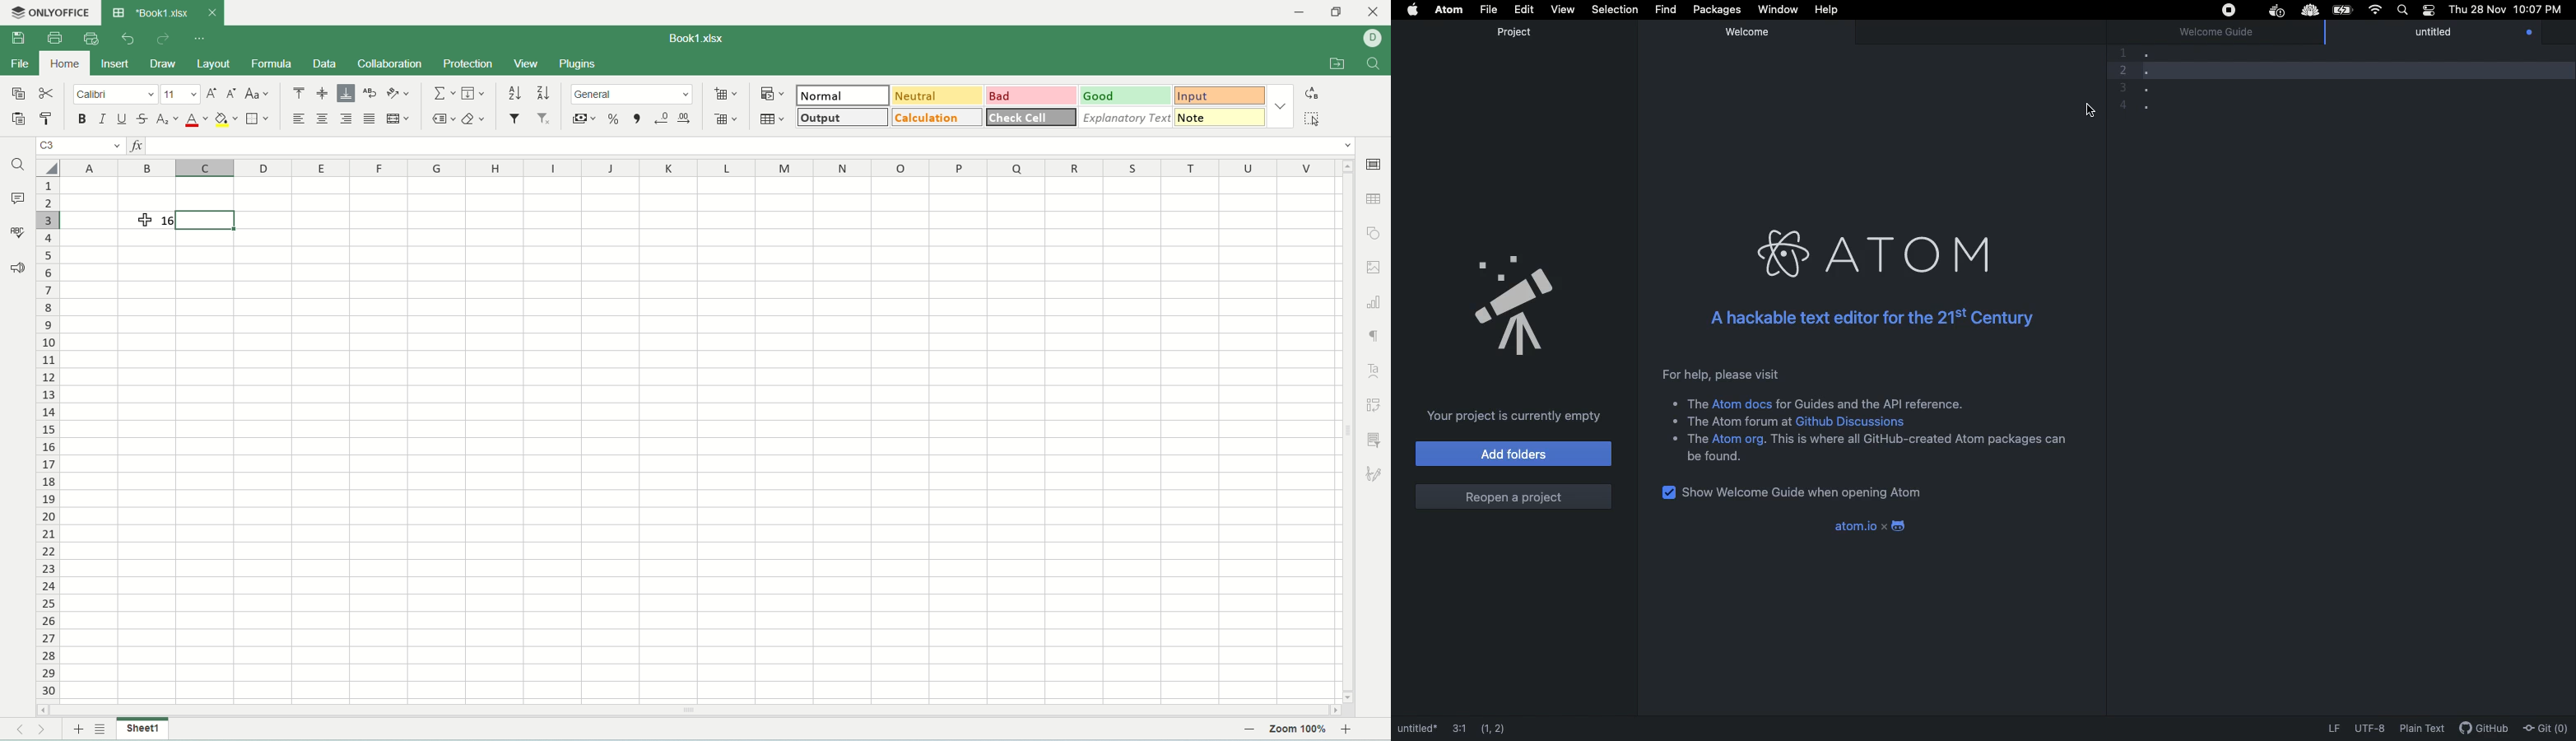  What do you see at coordinates (1374, 13) in the screenshot?
I see `close` at bounding box center [1374, 13].